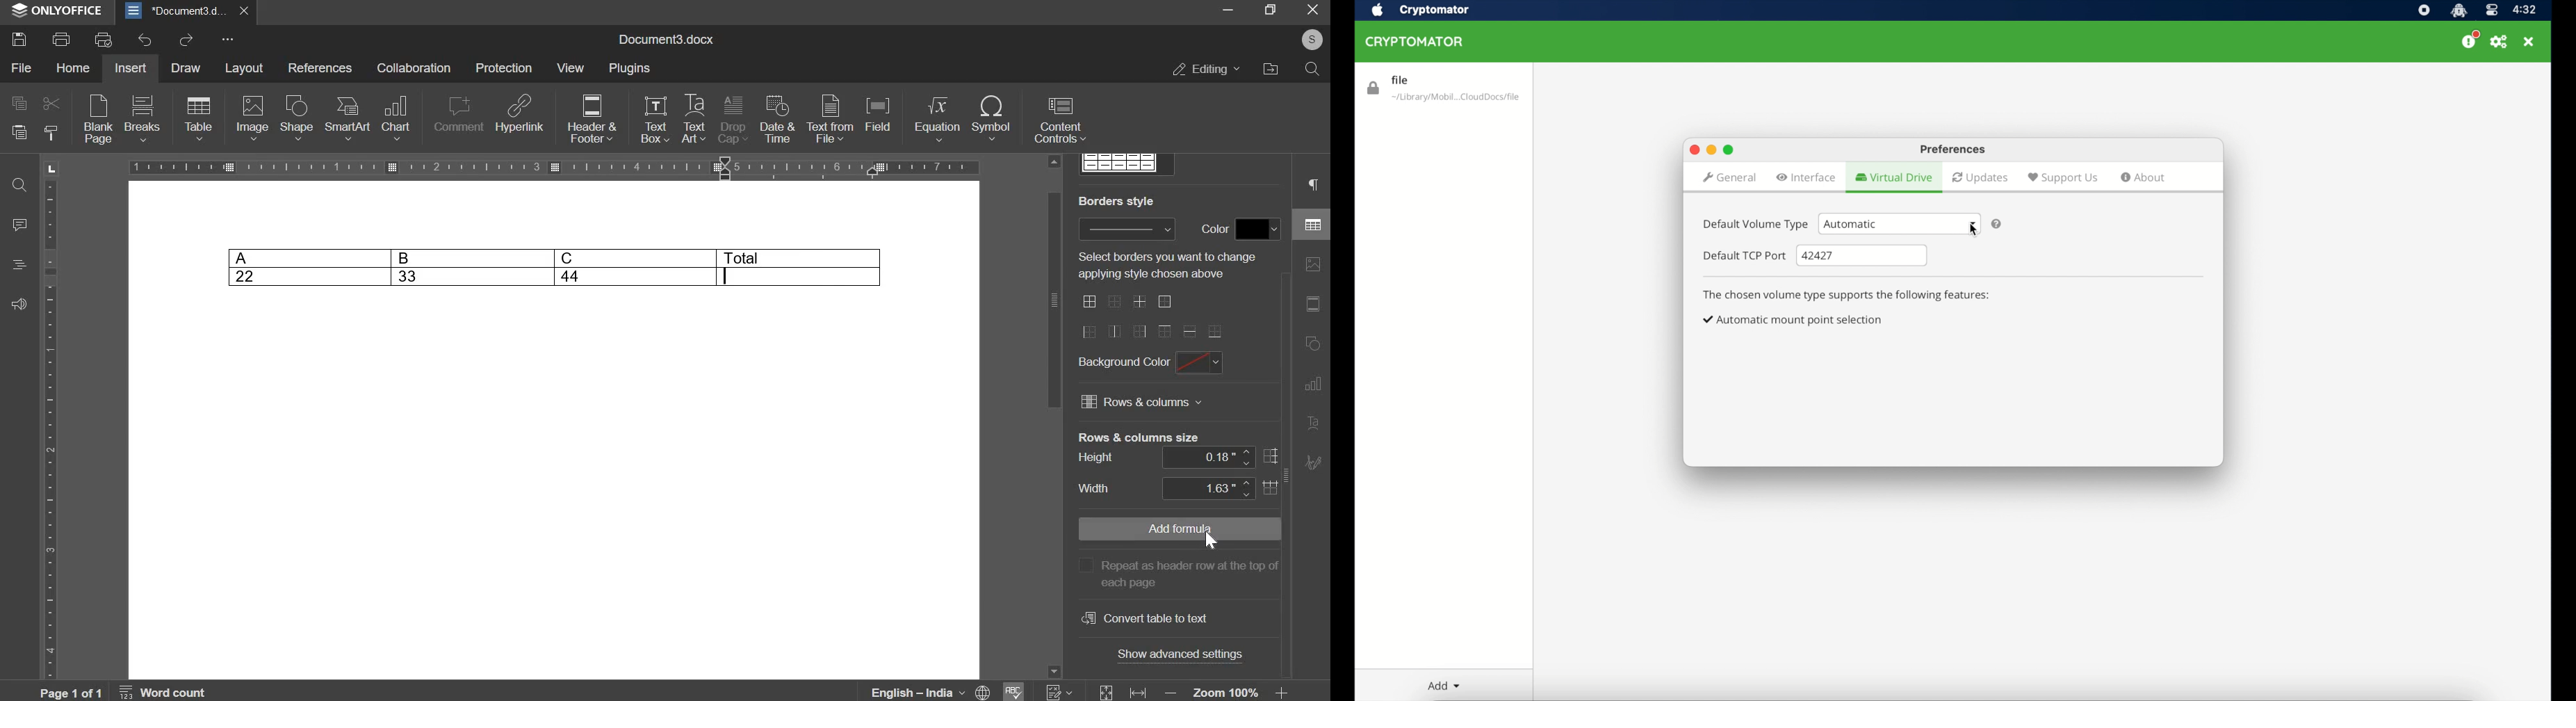 The height and width of the screenshot is (728, 2576). I want to click on signature settings, so click(1313, 462).